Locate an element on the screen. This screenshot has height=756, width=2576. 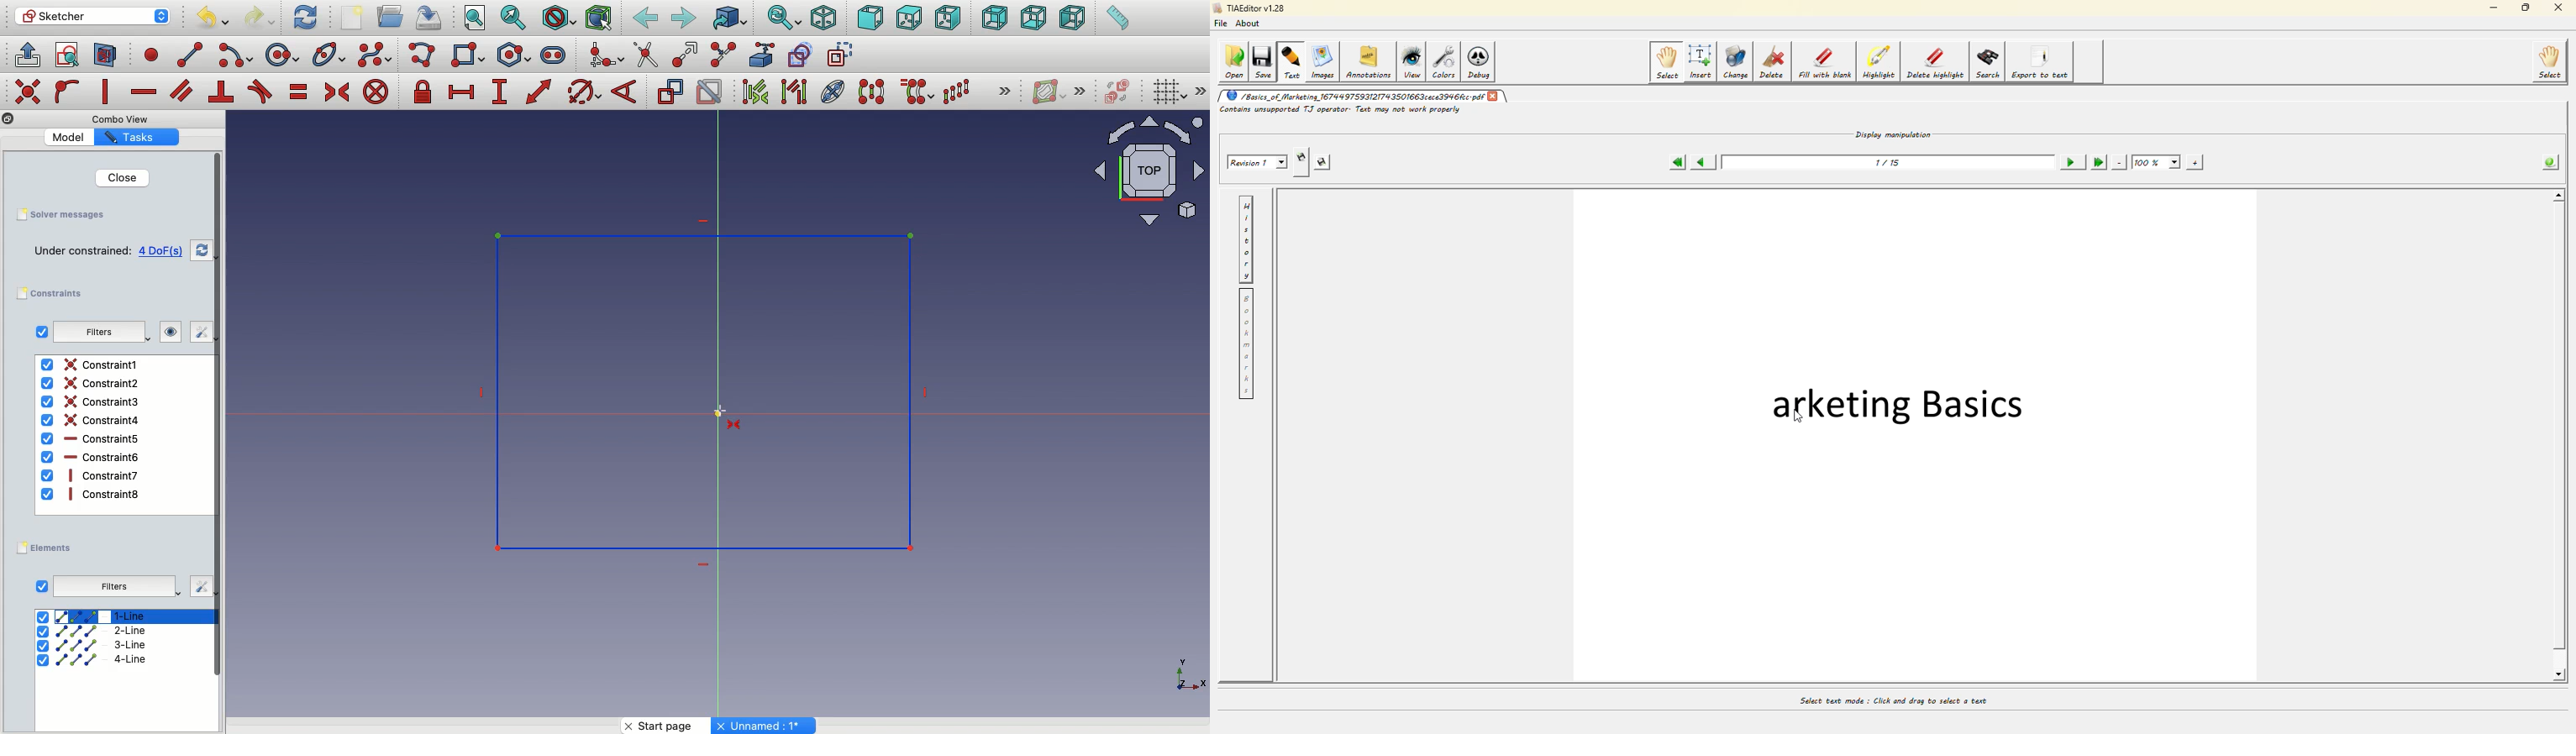
Clone is located at coordinates (915, 92).